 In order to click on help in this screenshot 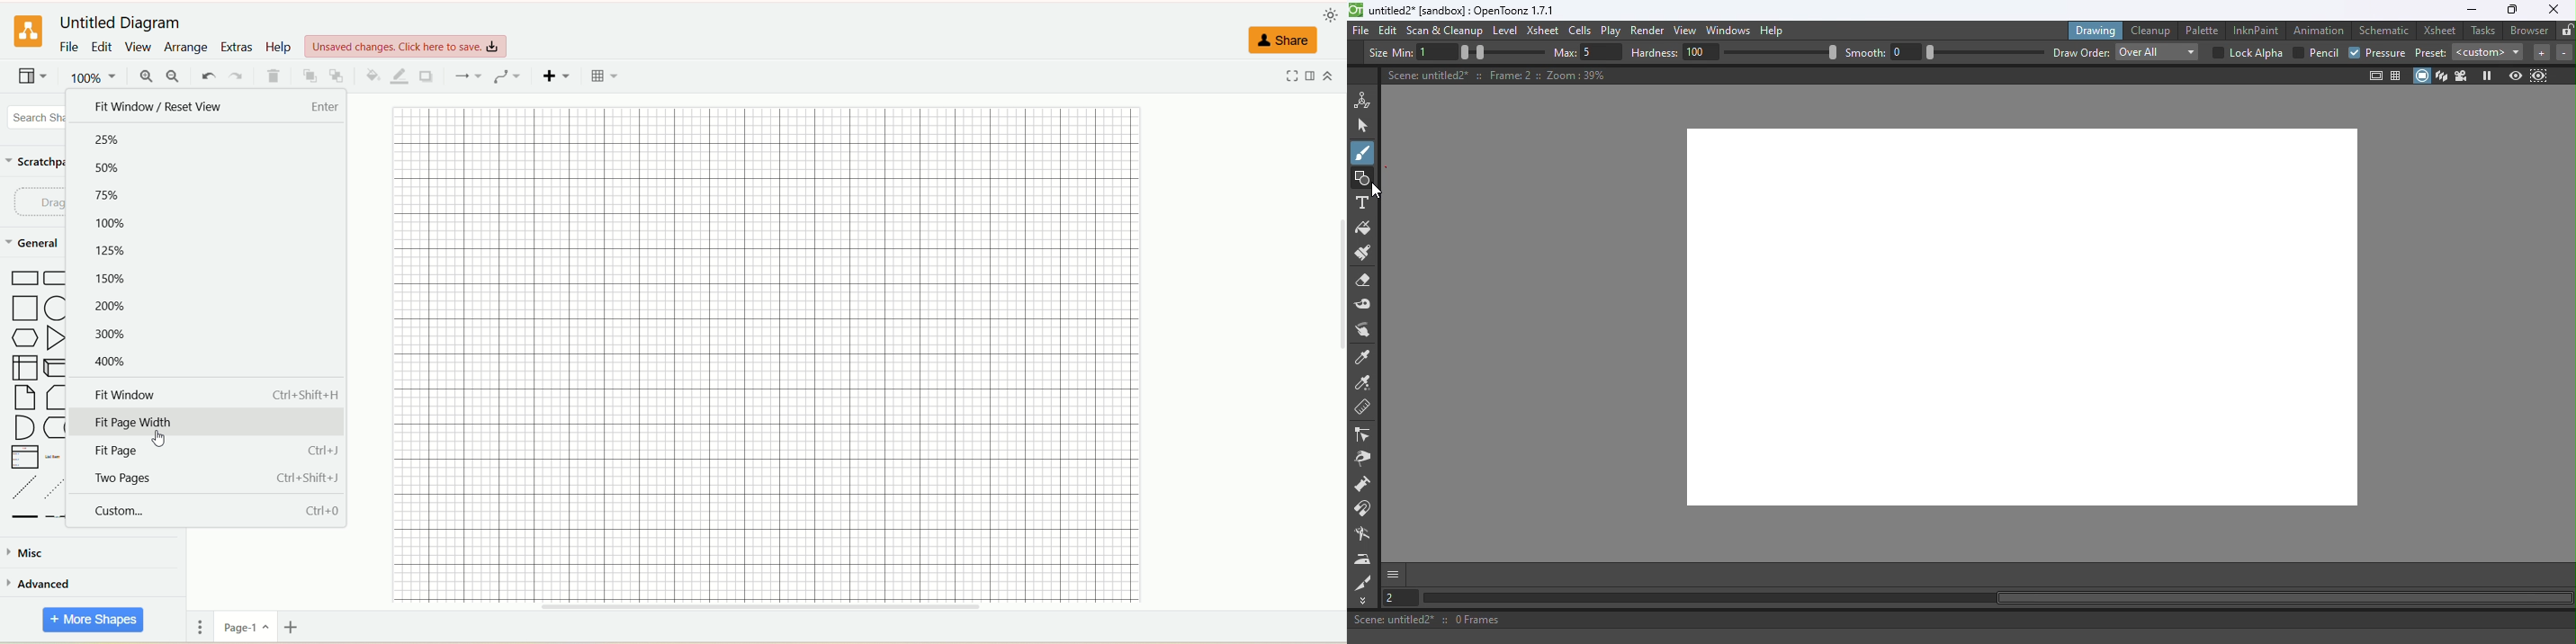, I will do `click(279, 48)`.